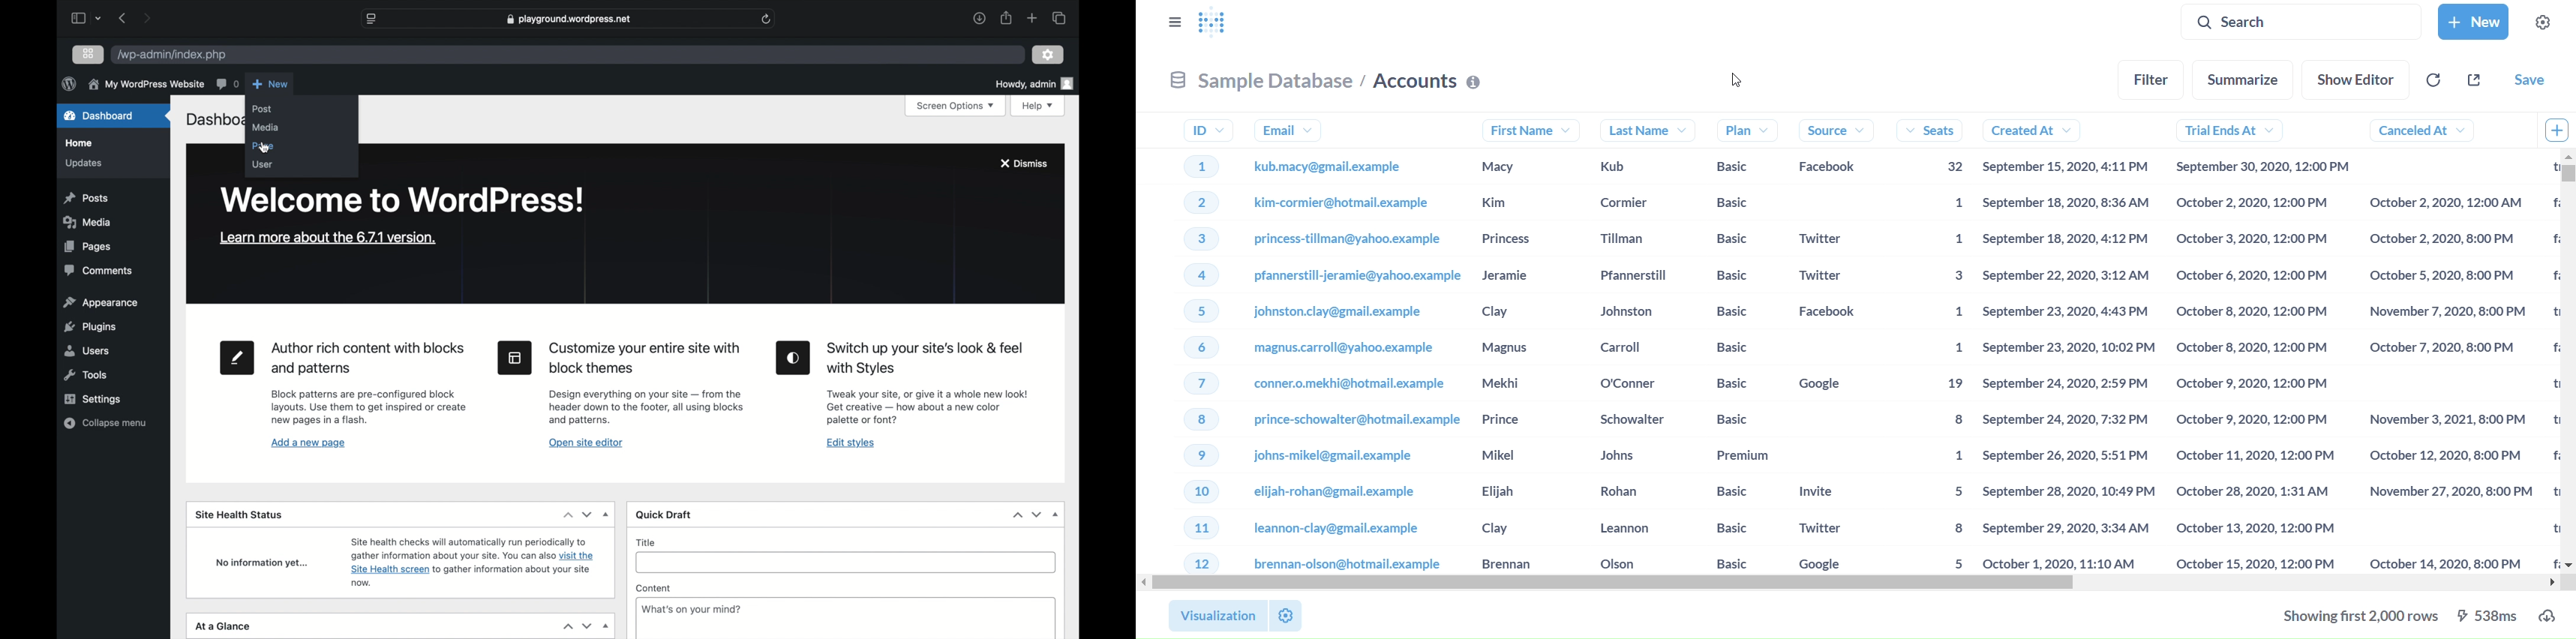 Image resolution: width=2576 pixels, height=644 pixels. Describe the element at coordinates (375, 384) in the screenshot. I see `Author rich content with blocks
and patterns

Block patterns are pre-configured block
layouts. Use them to get inspired or create
new pages in a flash.` at that location.